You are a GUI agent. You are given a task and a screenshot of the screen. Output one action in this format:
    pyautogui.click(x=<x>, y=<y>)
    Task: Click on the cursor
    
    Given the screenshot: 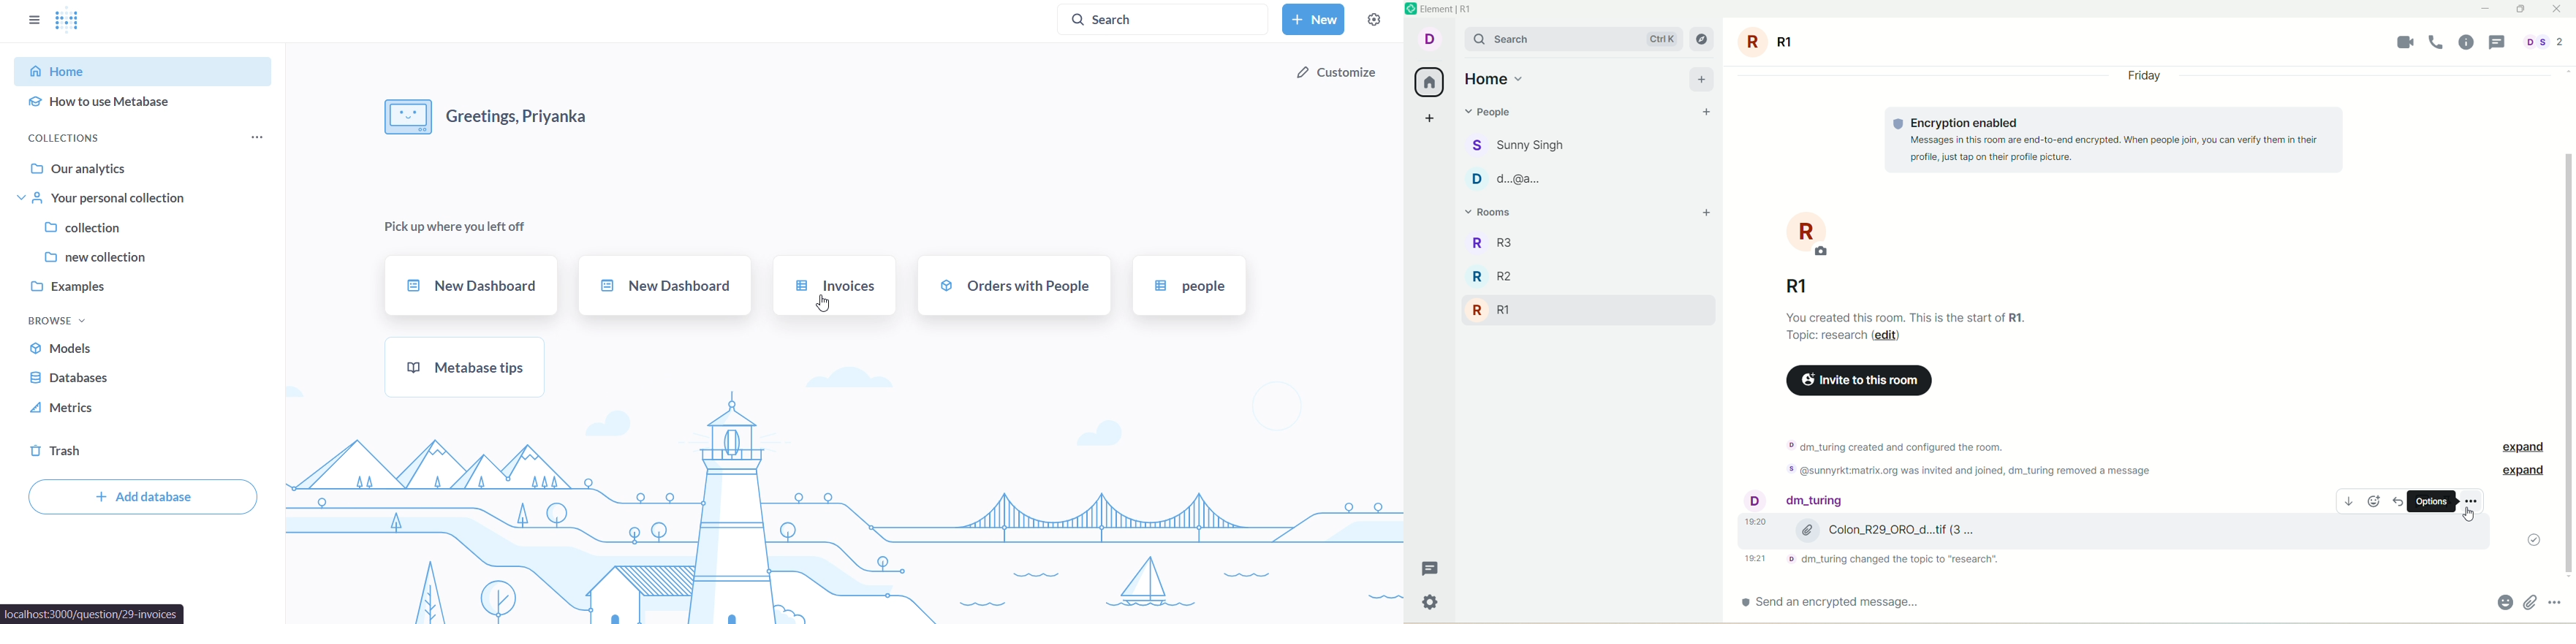 What is the action you would take?
    pyautogui.click(x=2472, y=515)
    